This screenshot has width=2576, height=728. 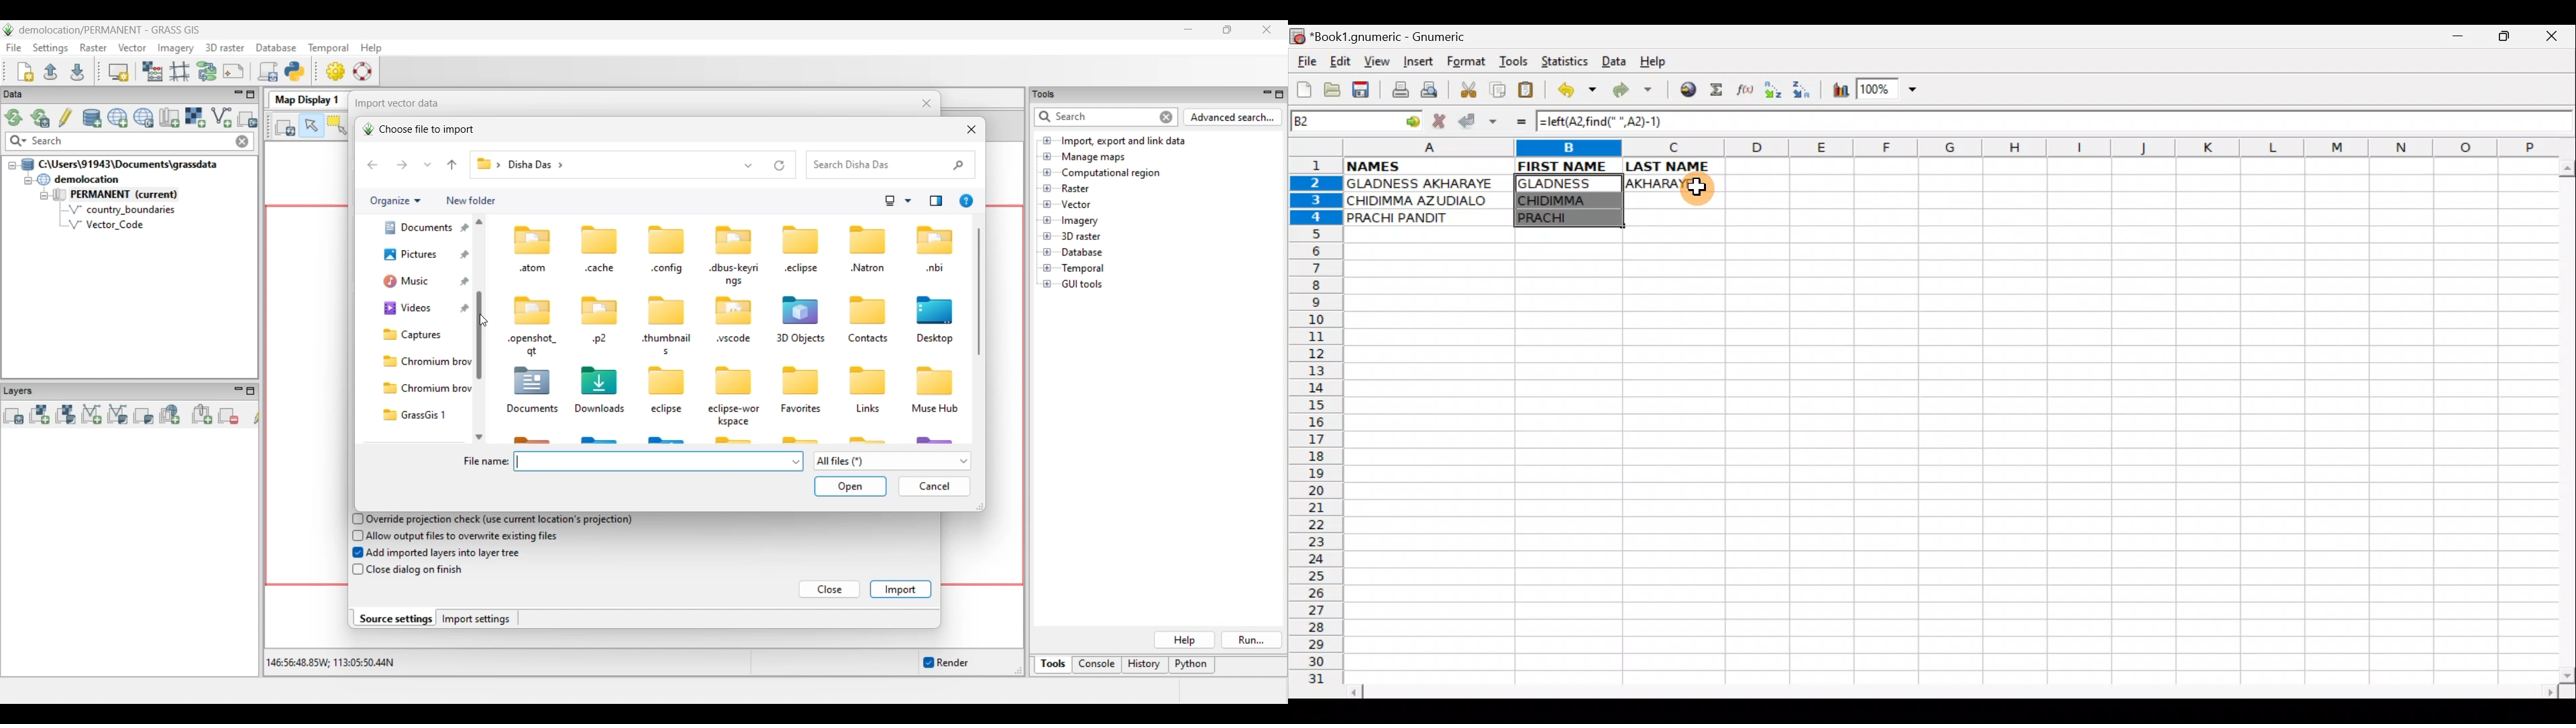 What do you see at coordinates (1428, 184) in the screenshot?
I see `GLADNESS AKHARAYE` at bounding box center [1428, 184].